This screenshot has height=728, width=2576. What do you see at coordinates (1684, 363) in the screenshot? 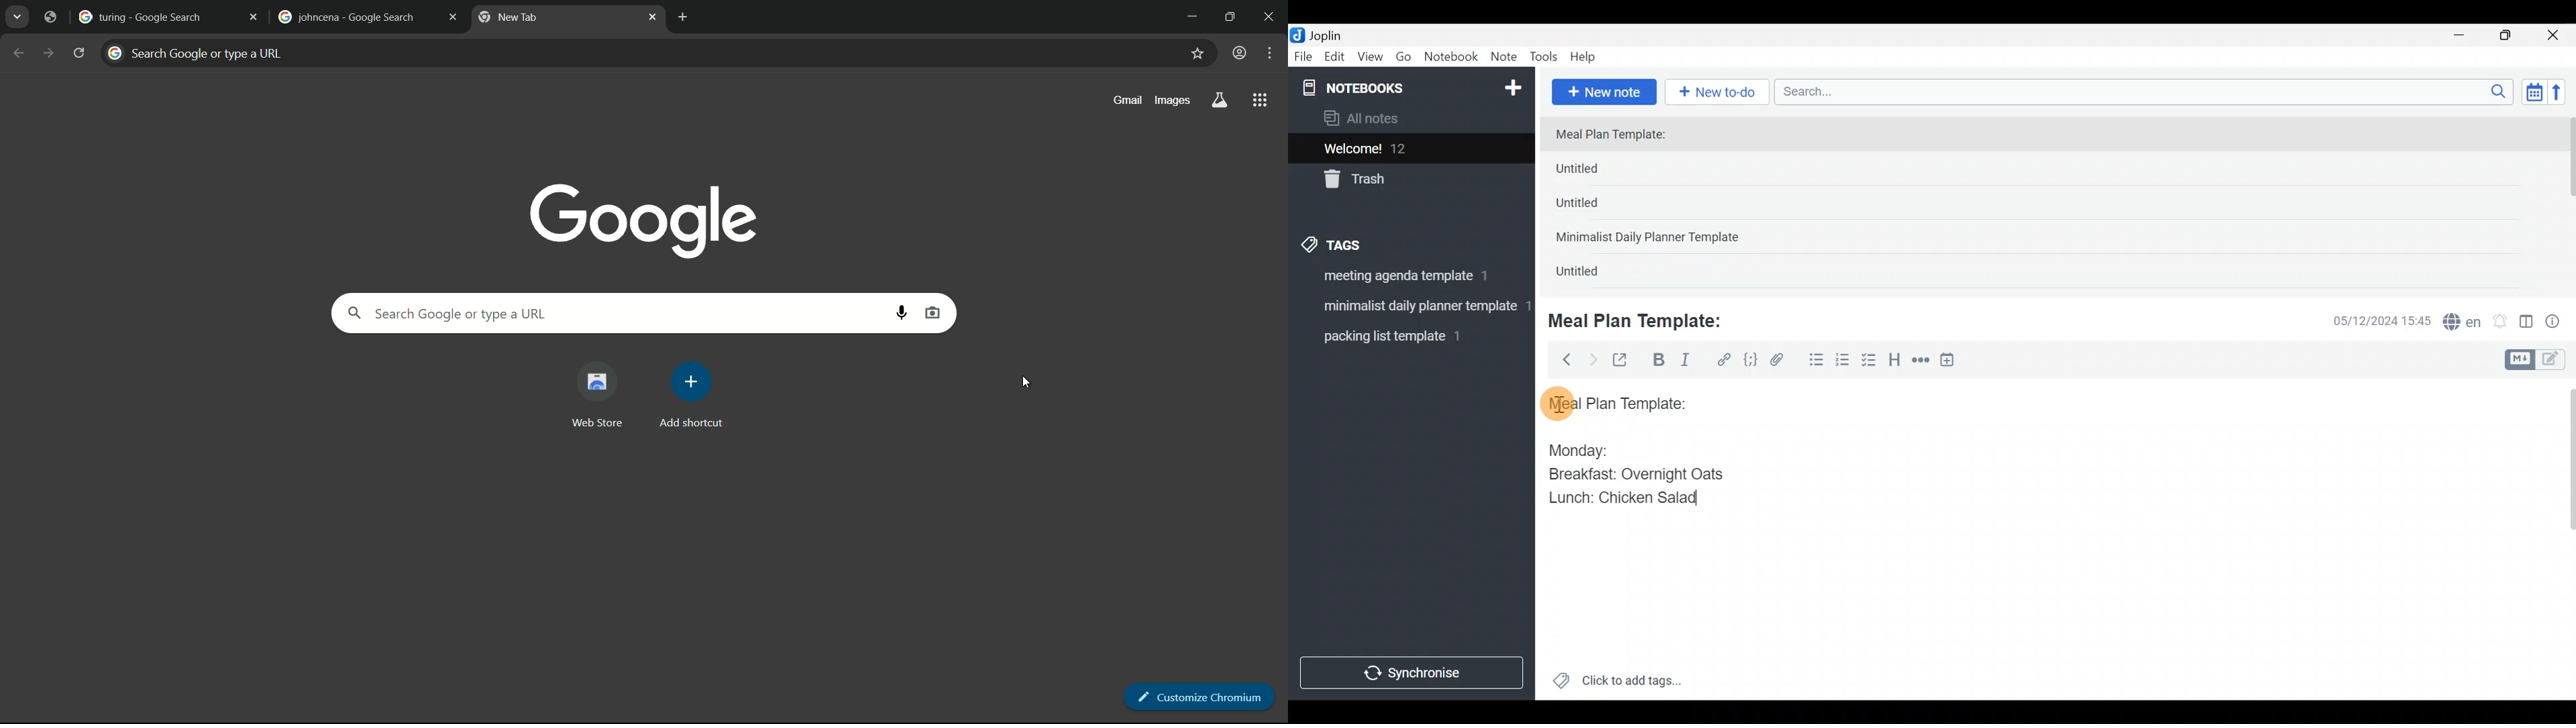
I see `Italic` at bounding box center [1684, 363].